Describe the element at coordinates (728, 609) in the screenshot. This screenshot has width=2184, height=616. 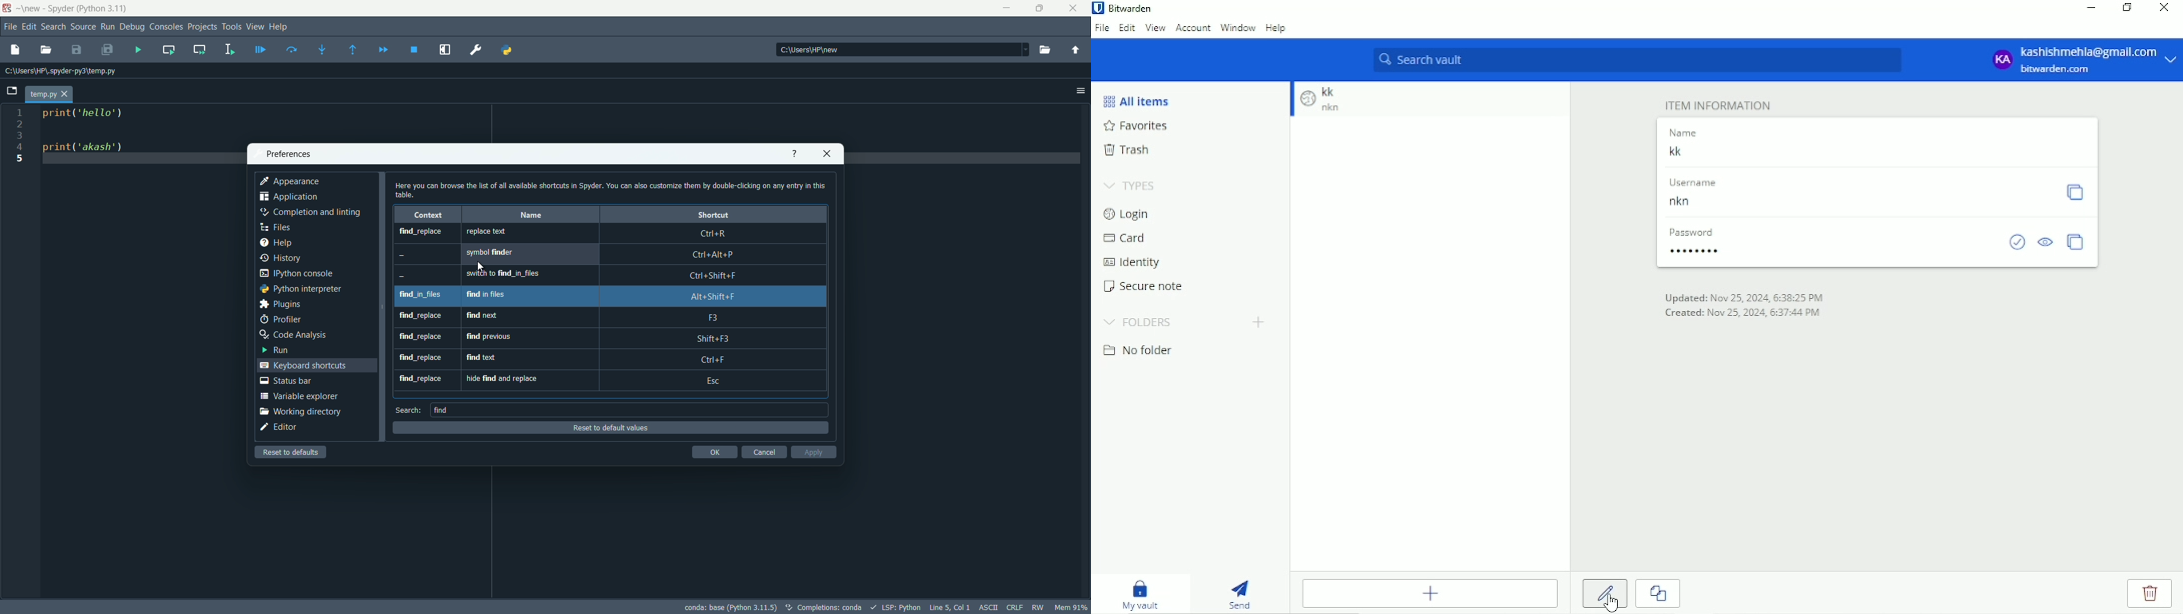
I see `conda: base (Python 3.11.5)` at that location.